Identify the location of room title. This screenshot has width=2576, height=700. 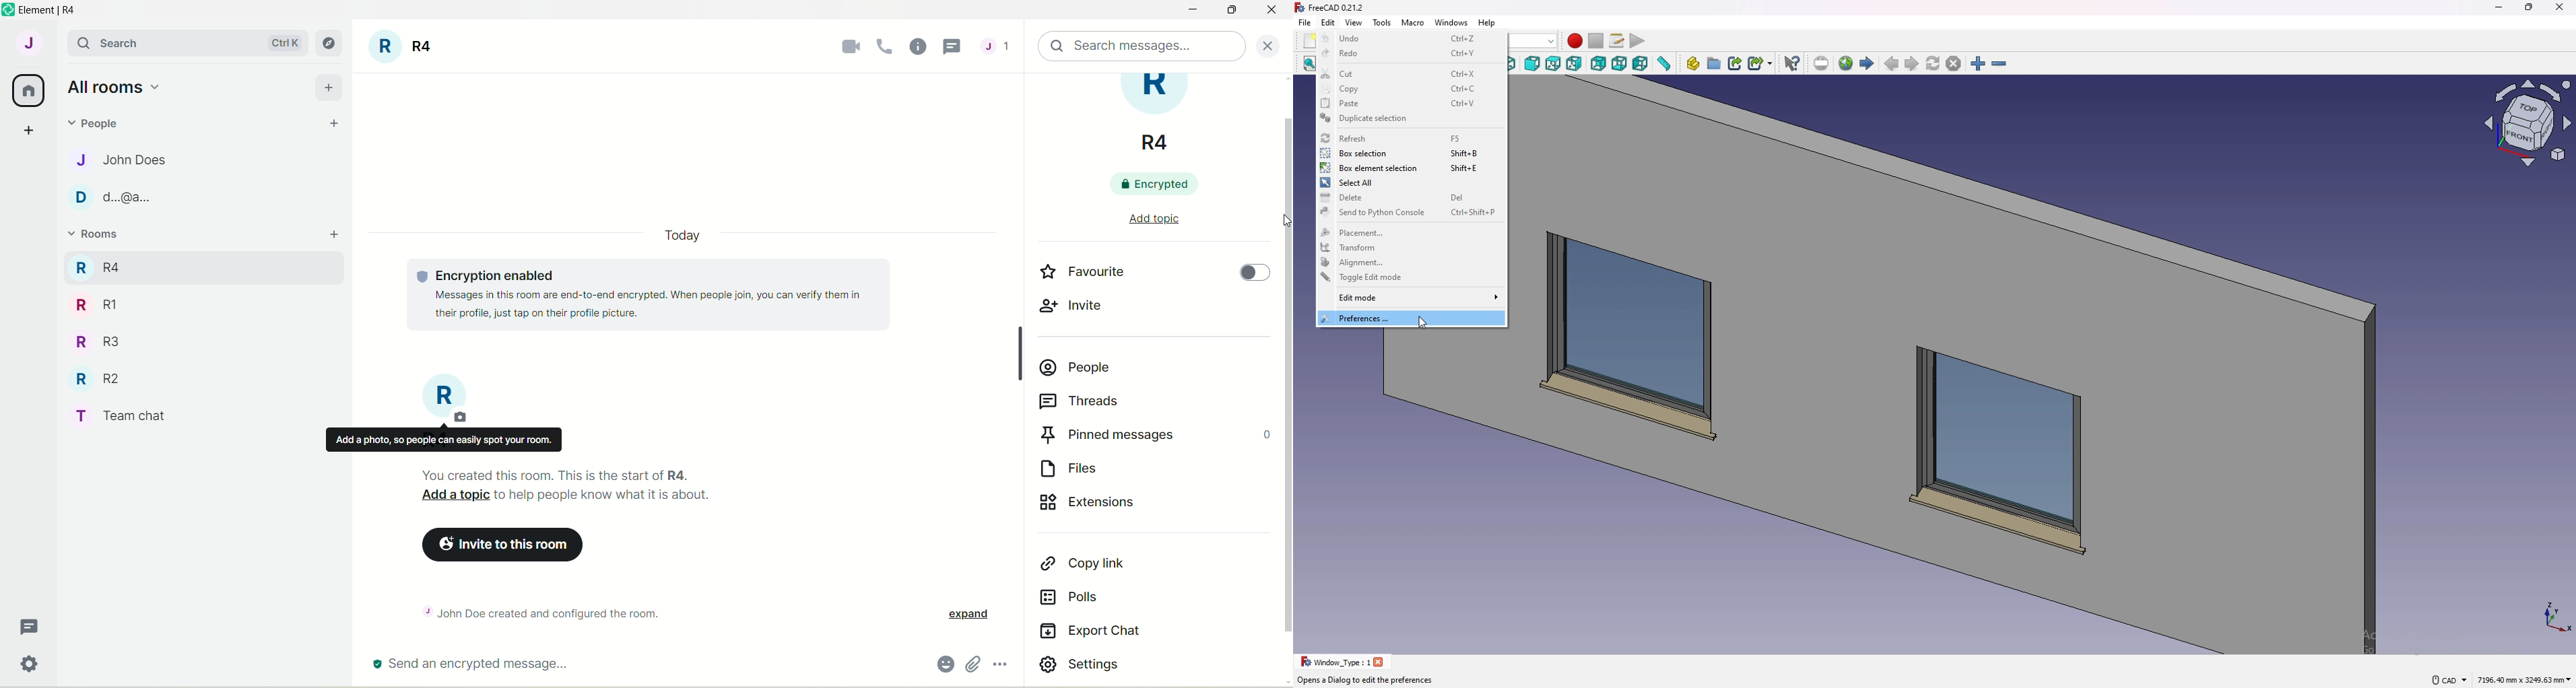
(446, 399).